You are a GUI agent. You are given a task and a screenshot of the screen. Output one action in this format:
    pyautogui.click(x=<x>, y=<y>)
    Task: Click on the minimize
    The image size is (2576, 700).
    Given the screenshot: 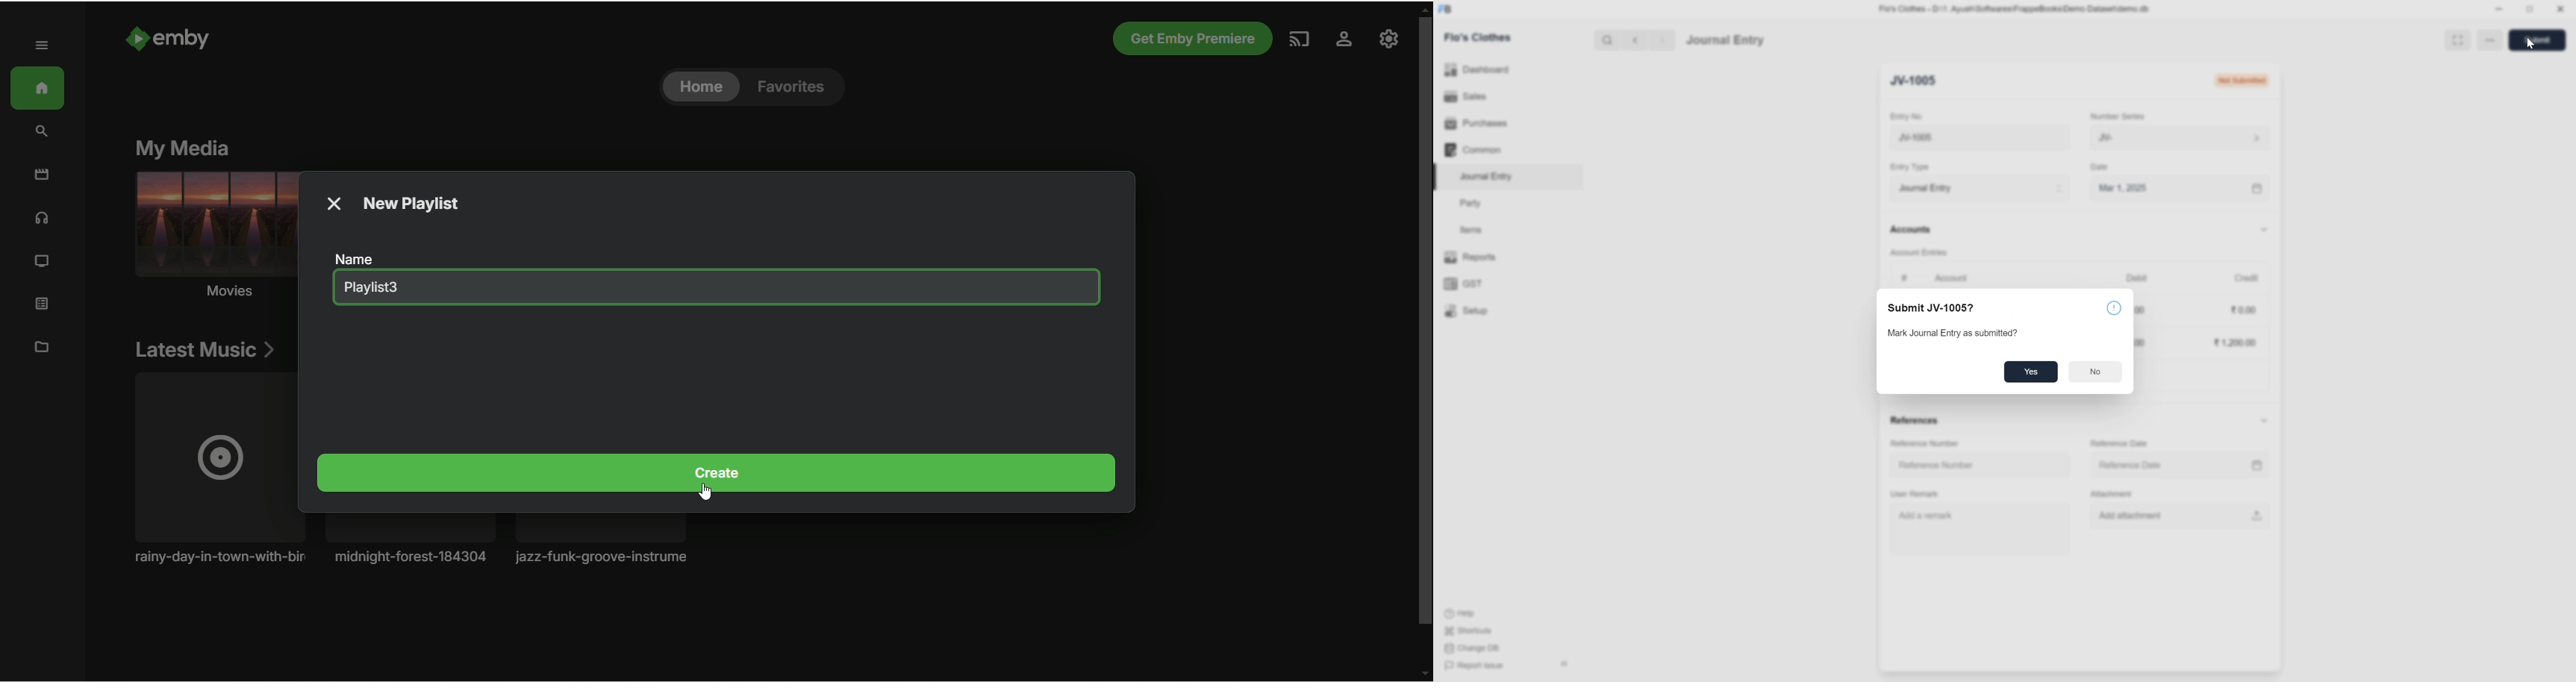 What is the action you would take?
    pyautogui.click(x=2499, y=10)
    